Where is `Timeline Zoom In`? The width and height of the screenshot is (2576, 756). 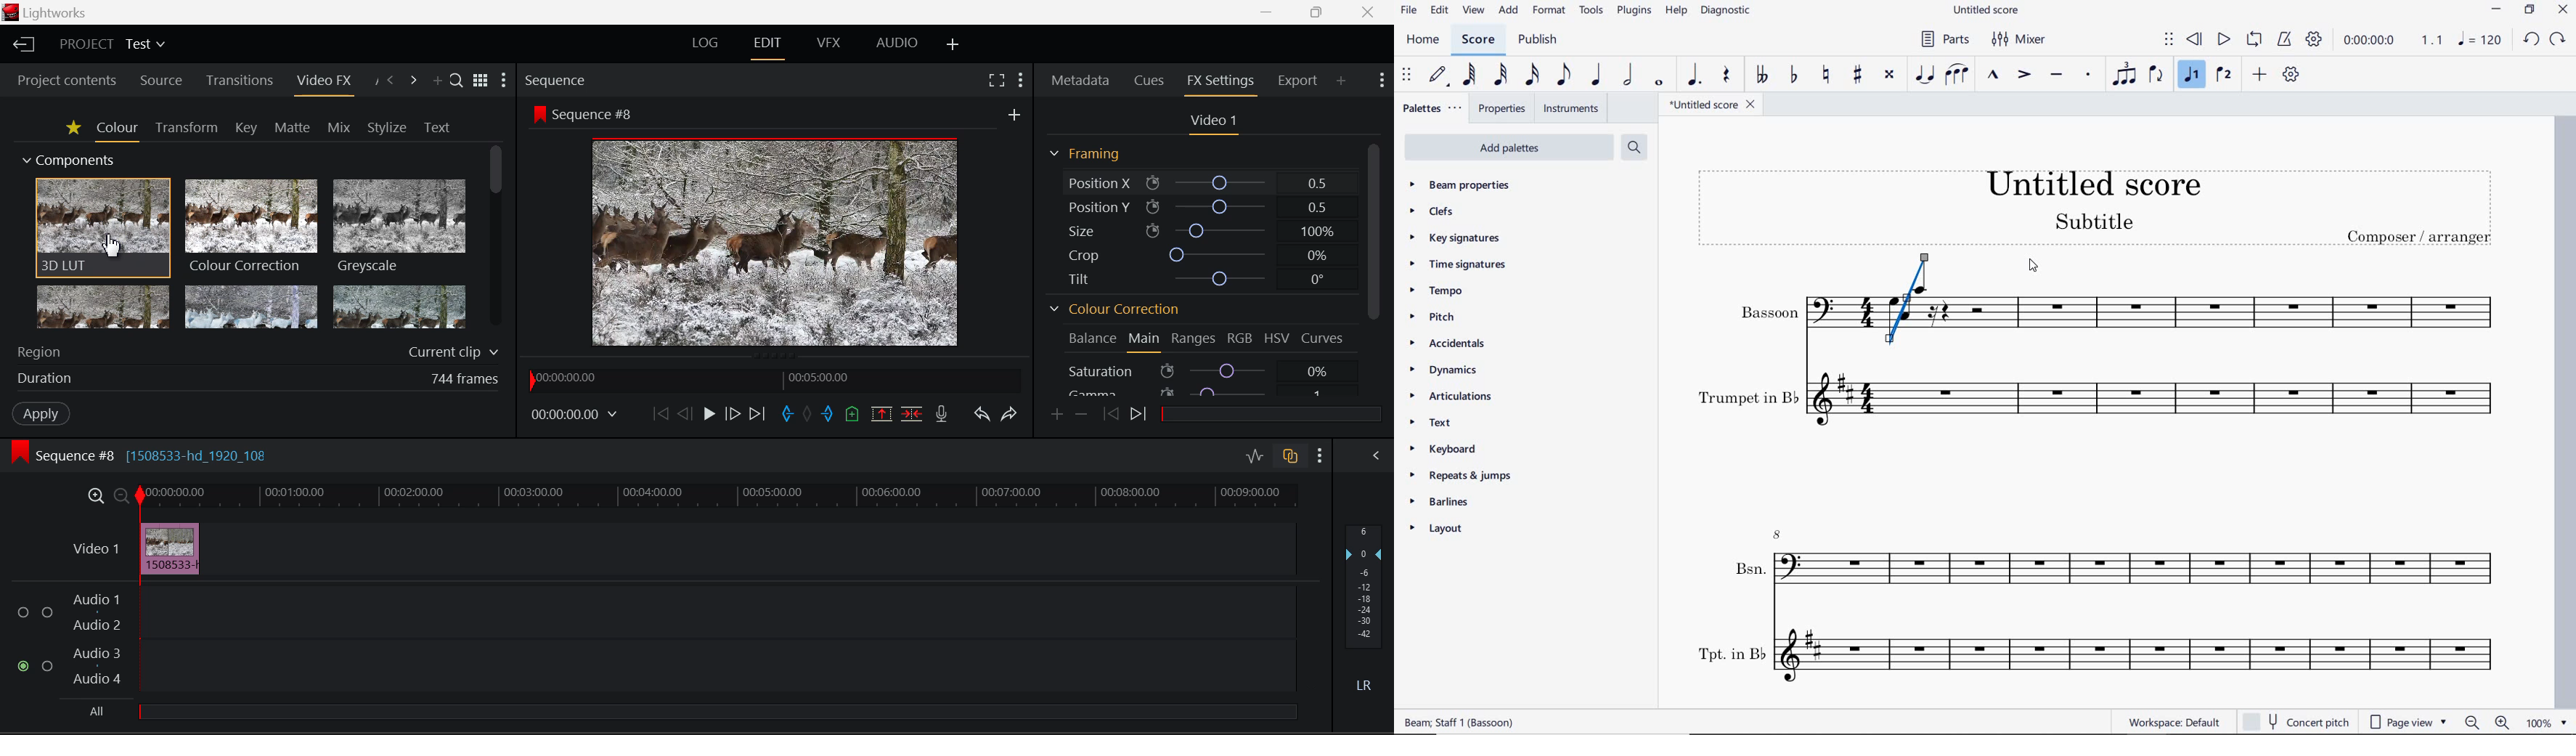 Timeline Zoom In is located at coordinates (95, 495).